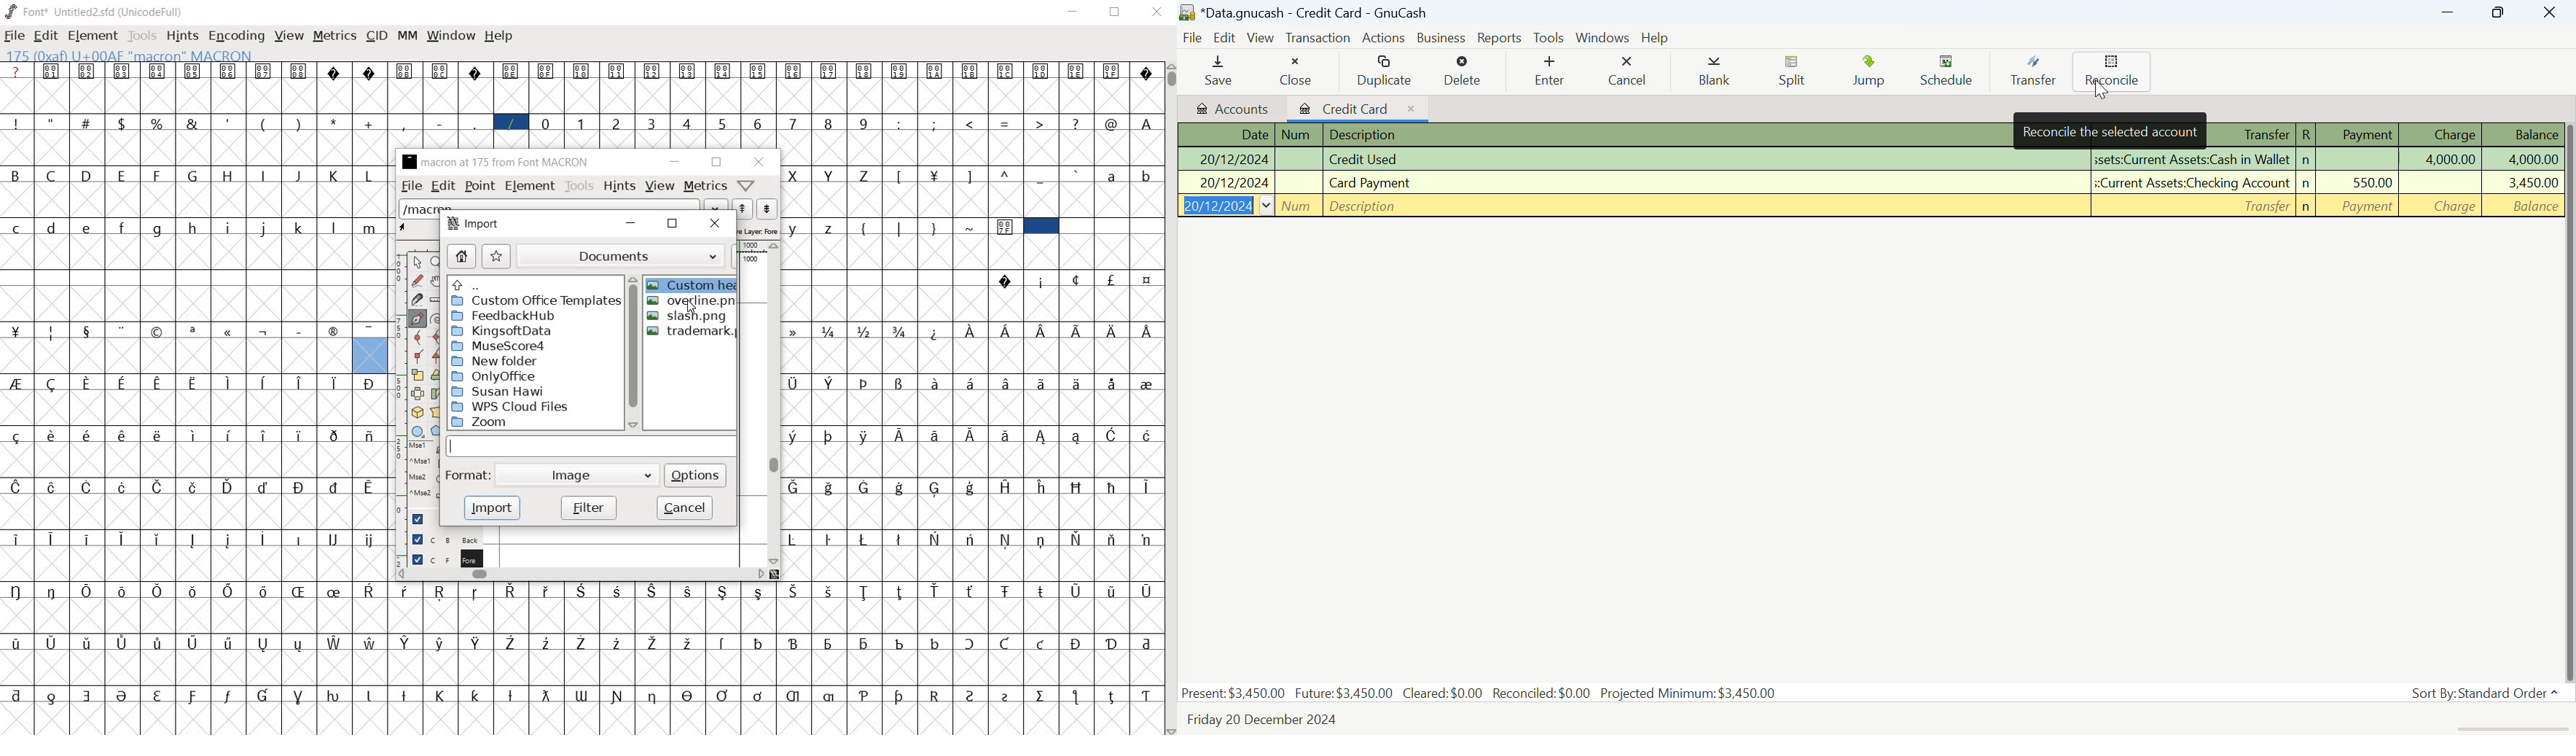  What do you see at coordinates (758, 642) in the screenshot?
I see `Symbol` at bounding box center [758, 642].